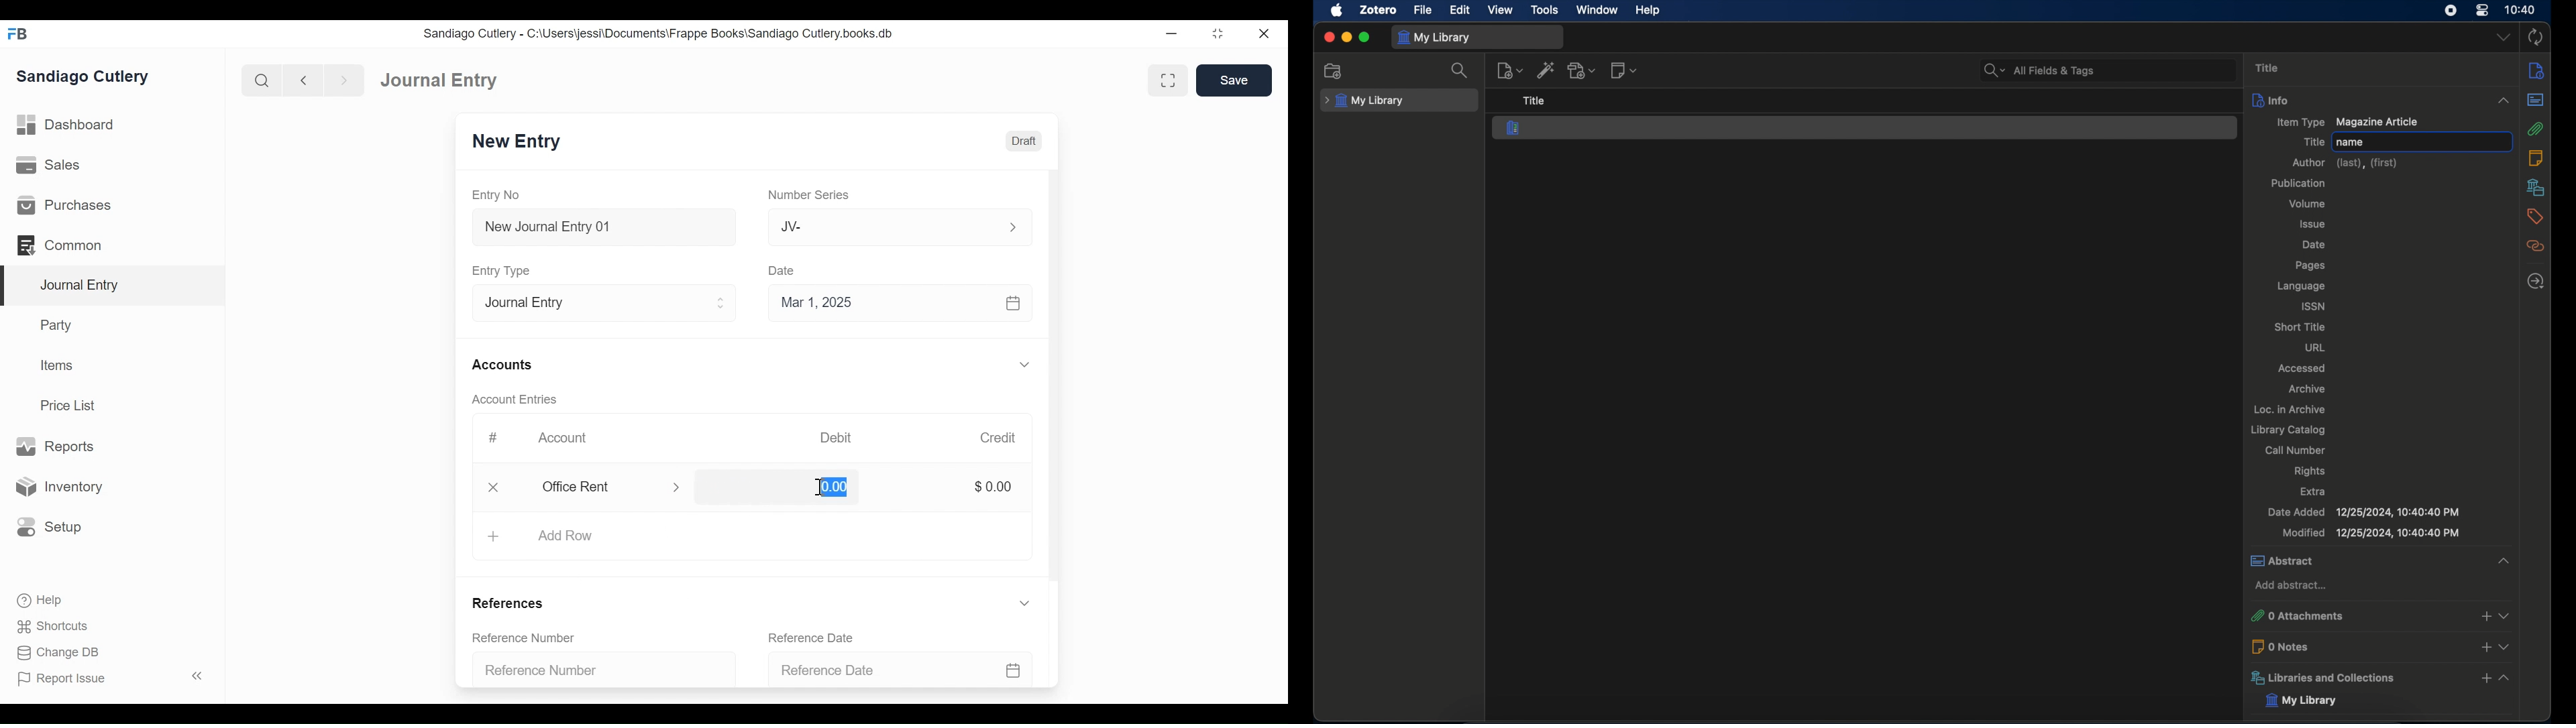 The image size is (2576, 728). What do you see at coordinates (1648, 11) in the screenshot?
I see `help` at bounding box center [1648, 11].